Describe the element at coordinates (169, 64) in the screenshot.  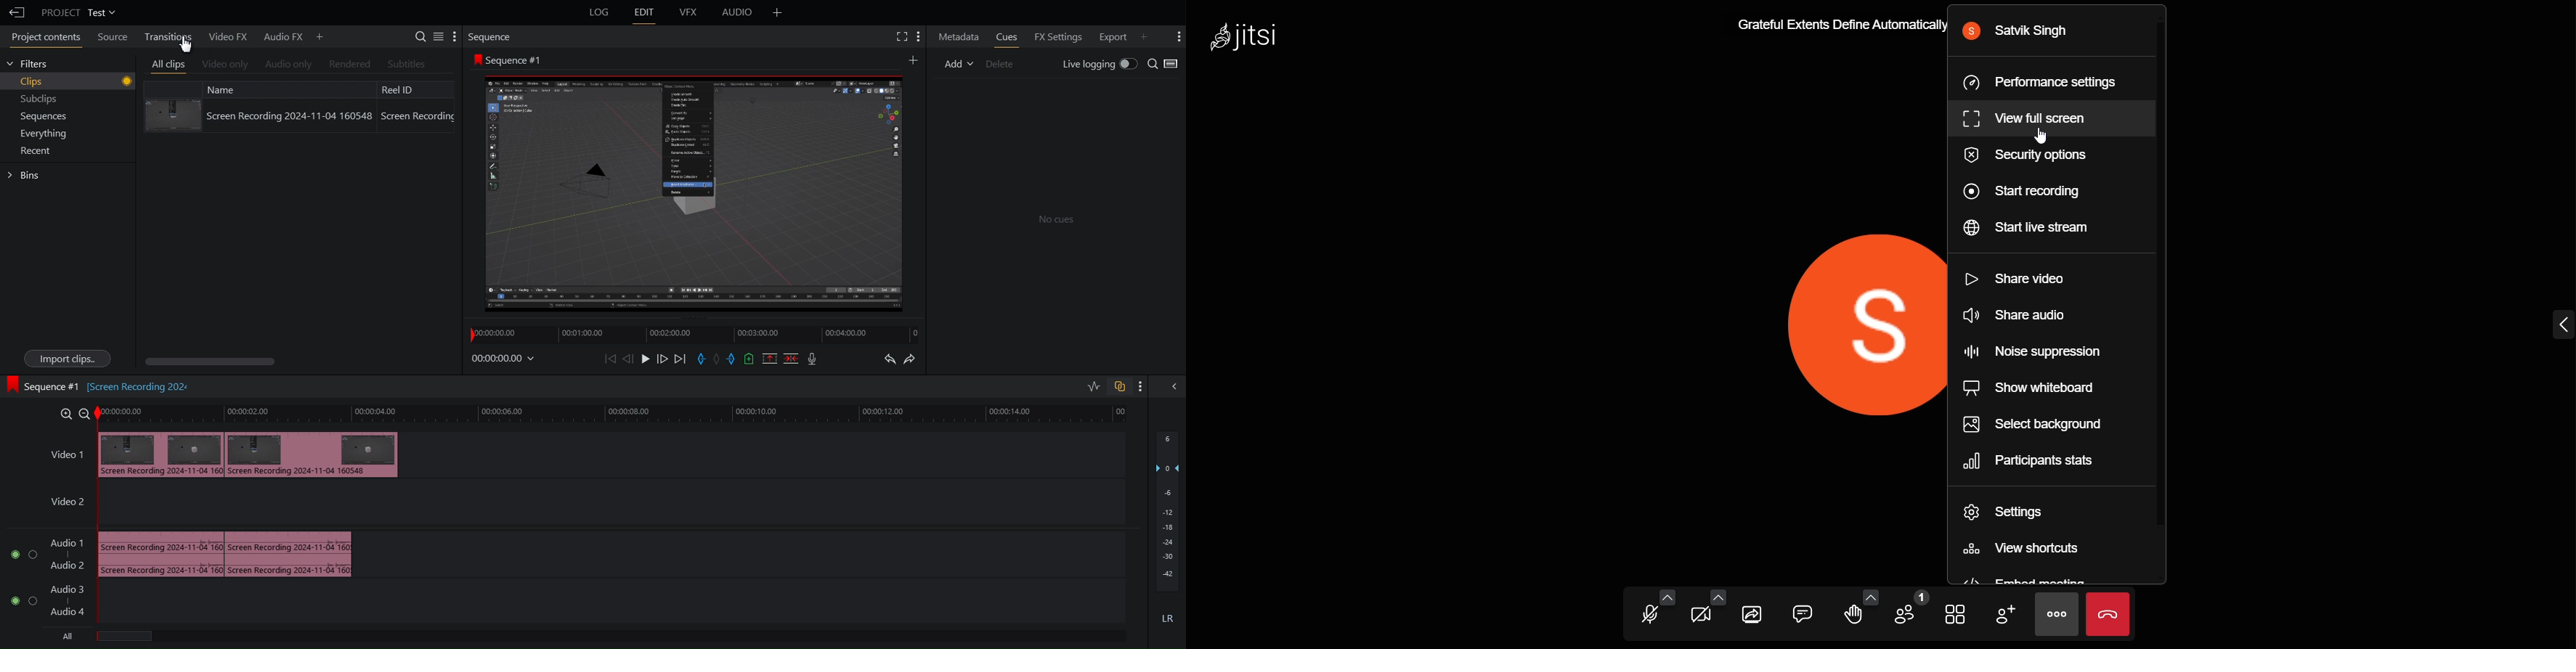
I see `All clips` at that location.